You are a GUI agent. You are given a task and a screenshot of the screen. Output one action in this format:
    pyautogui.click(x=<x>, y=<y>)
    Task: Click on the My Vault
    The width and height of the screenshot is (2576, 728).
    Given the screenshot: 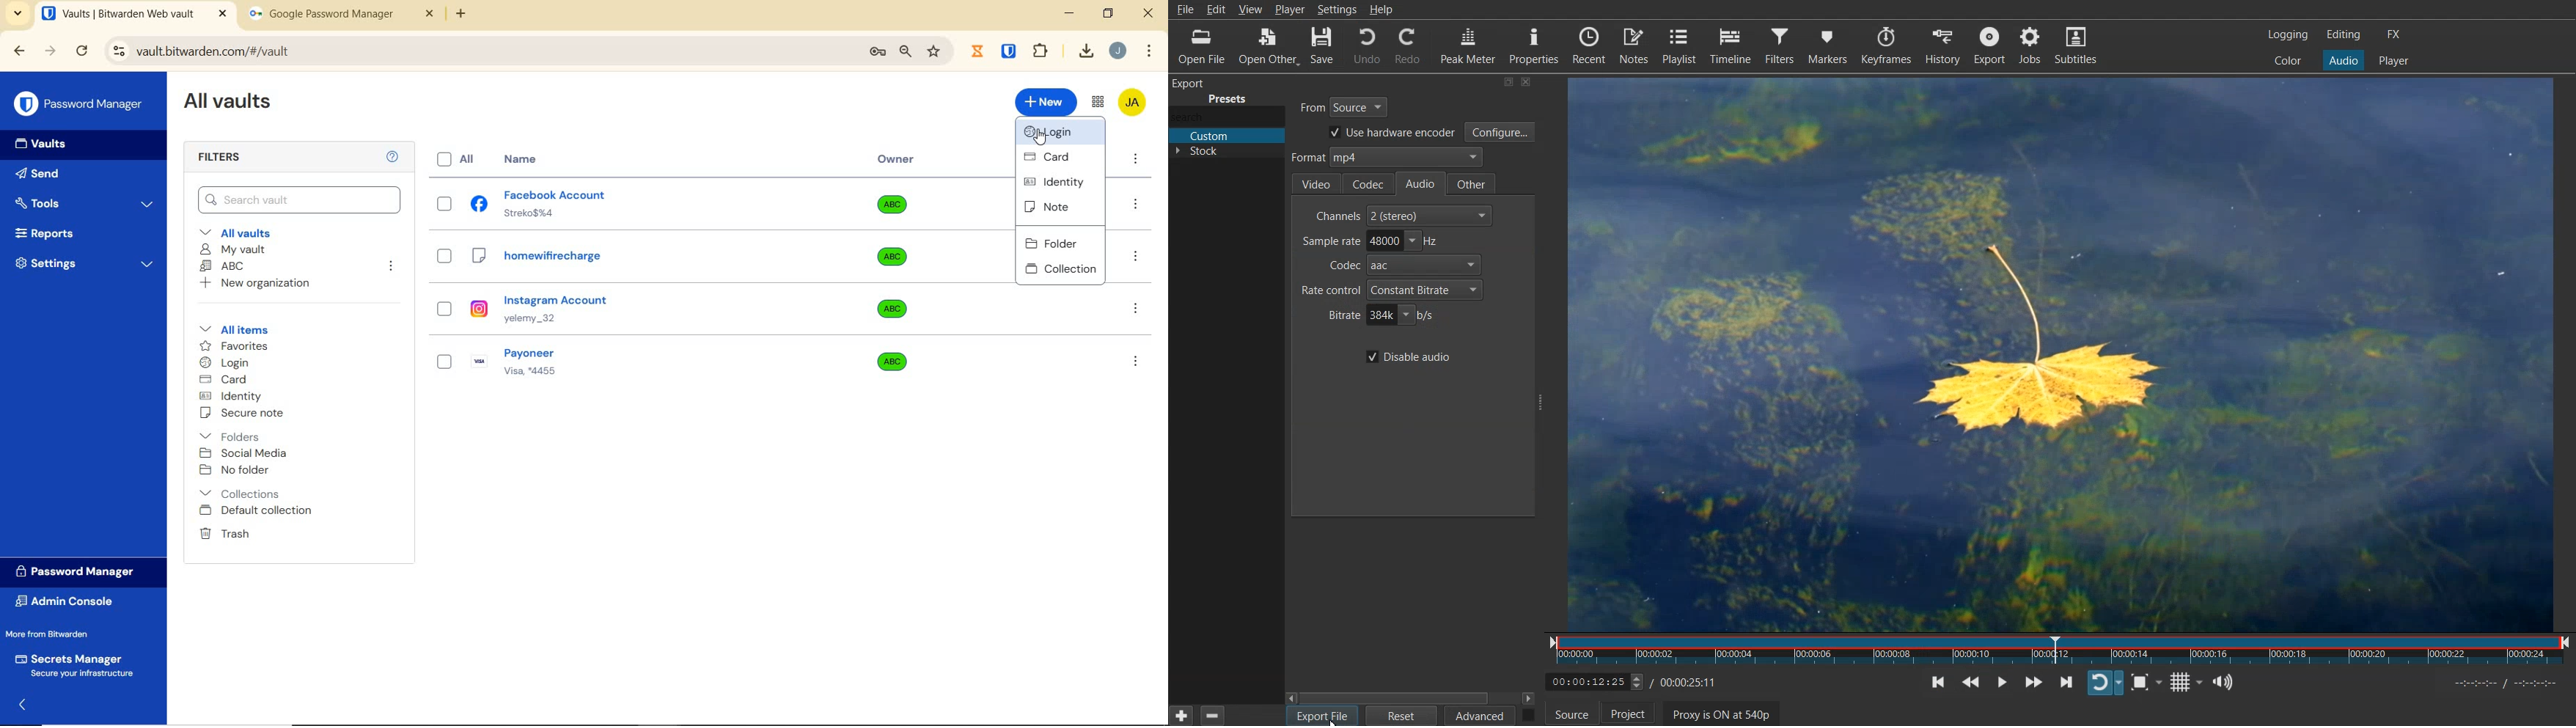 What is the action you would take?
    pyautogui.click(x=233, y=249)
    